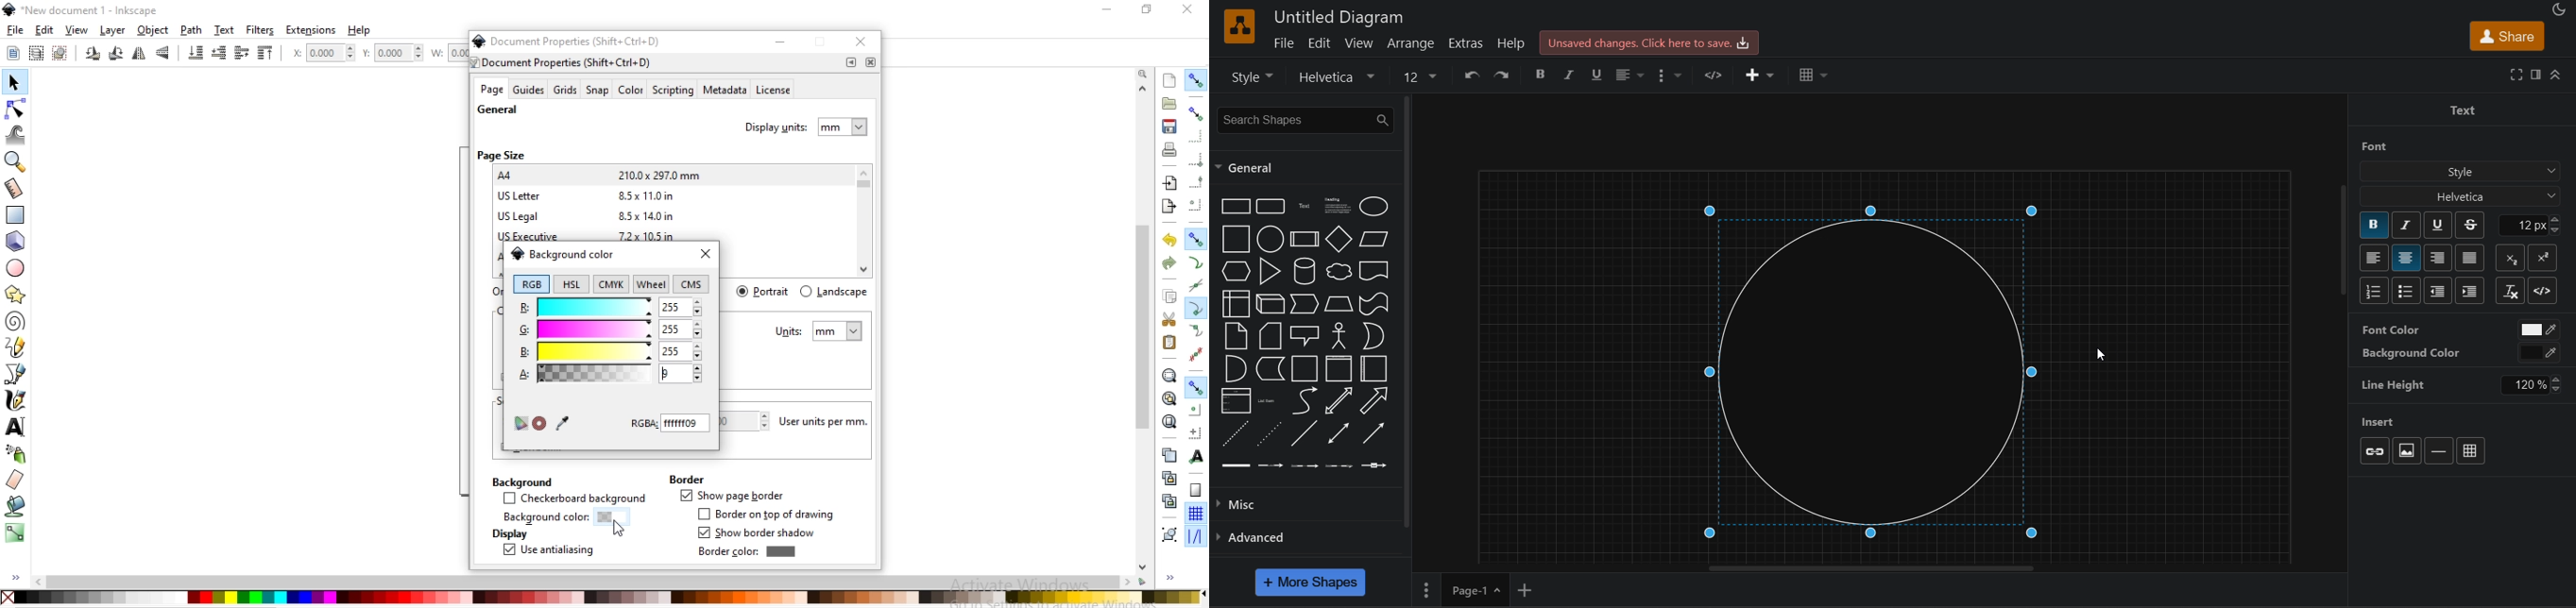 The image size is (2576, 616). What do you see at coordinates (20, 453) in the screenshot?
I see `spray objects by sculping or painting` at bounding box center [20, 453].